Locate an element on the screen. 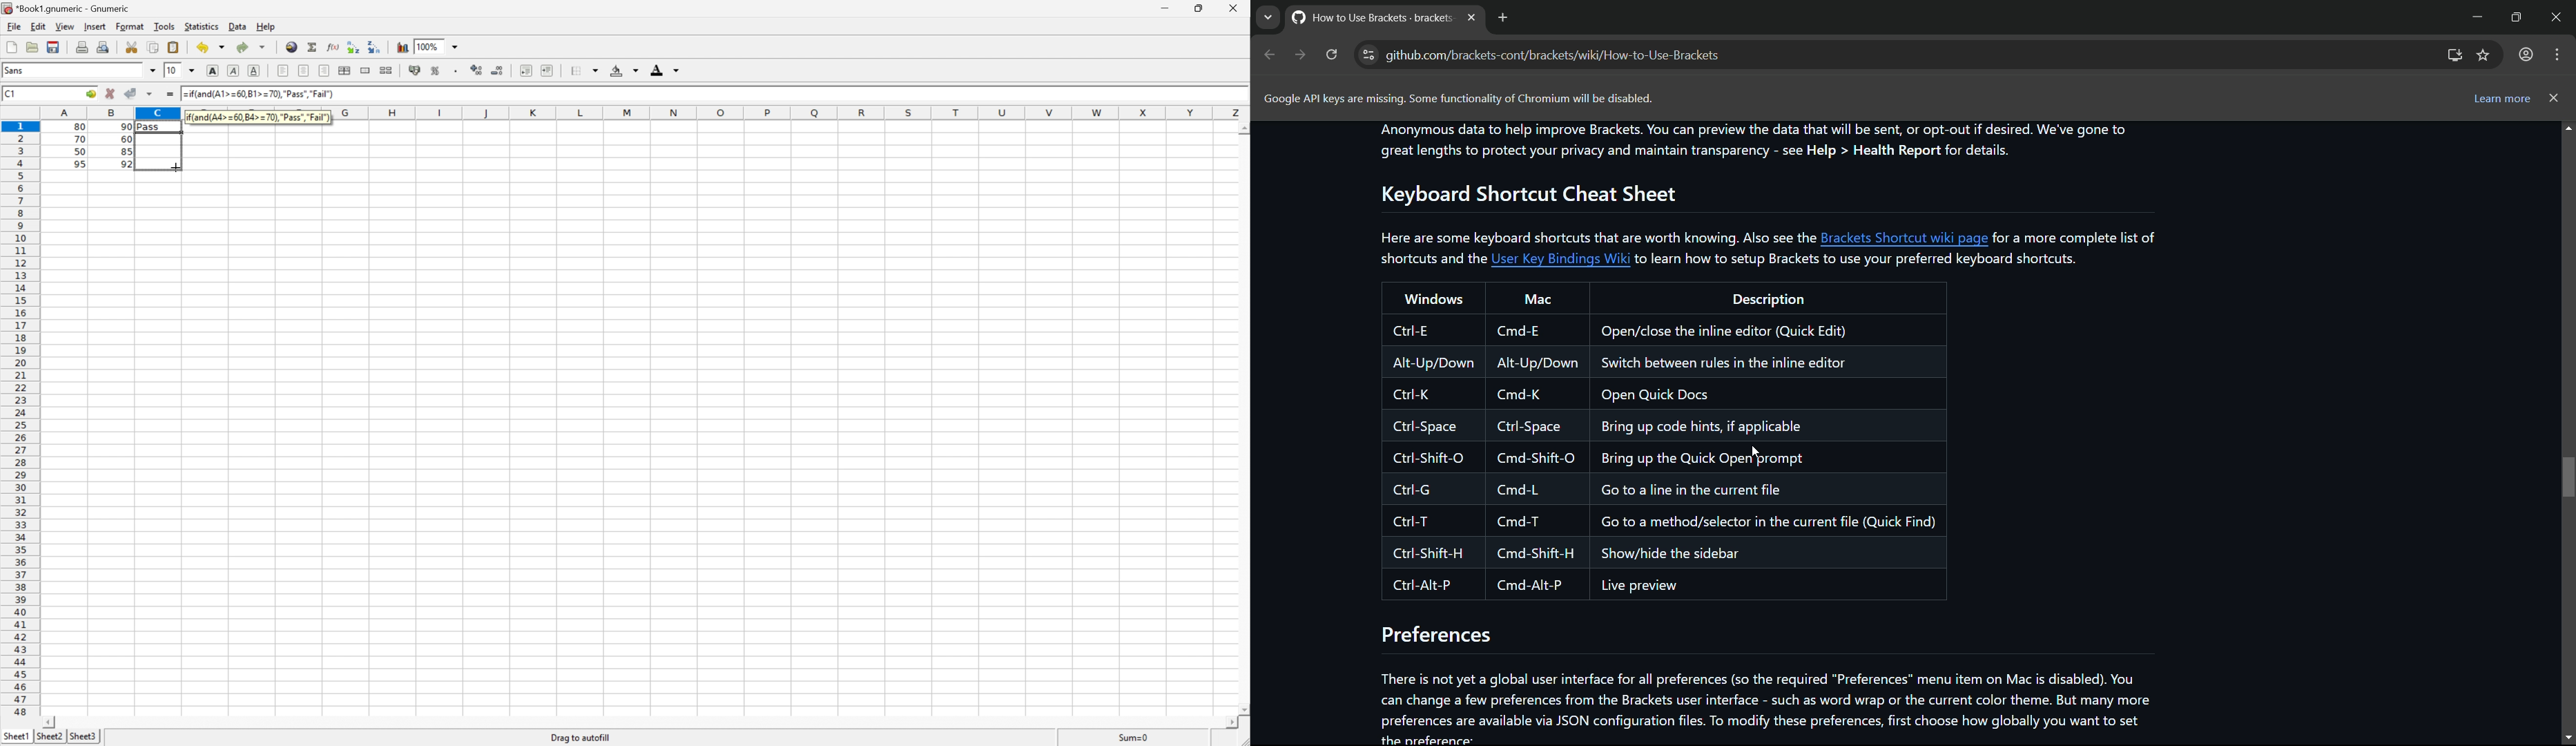  Edit is located at coordinates (38, 27).